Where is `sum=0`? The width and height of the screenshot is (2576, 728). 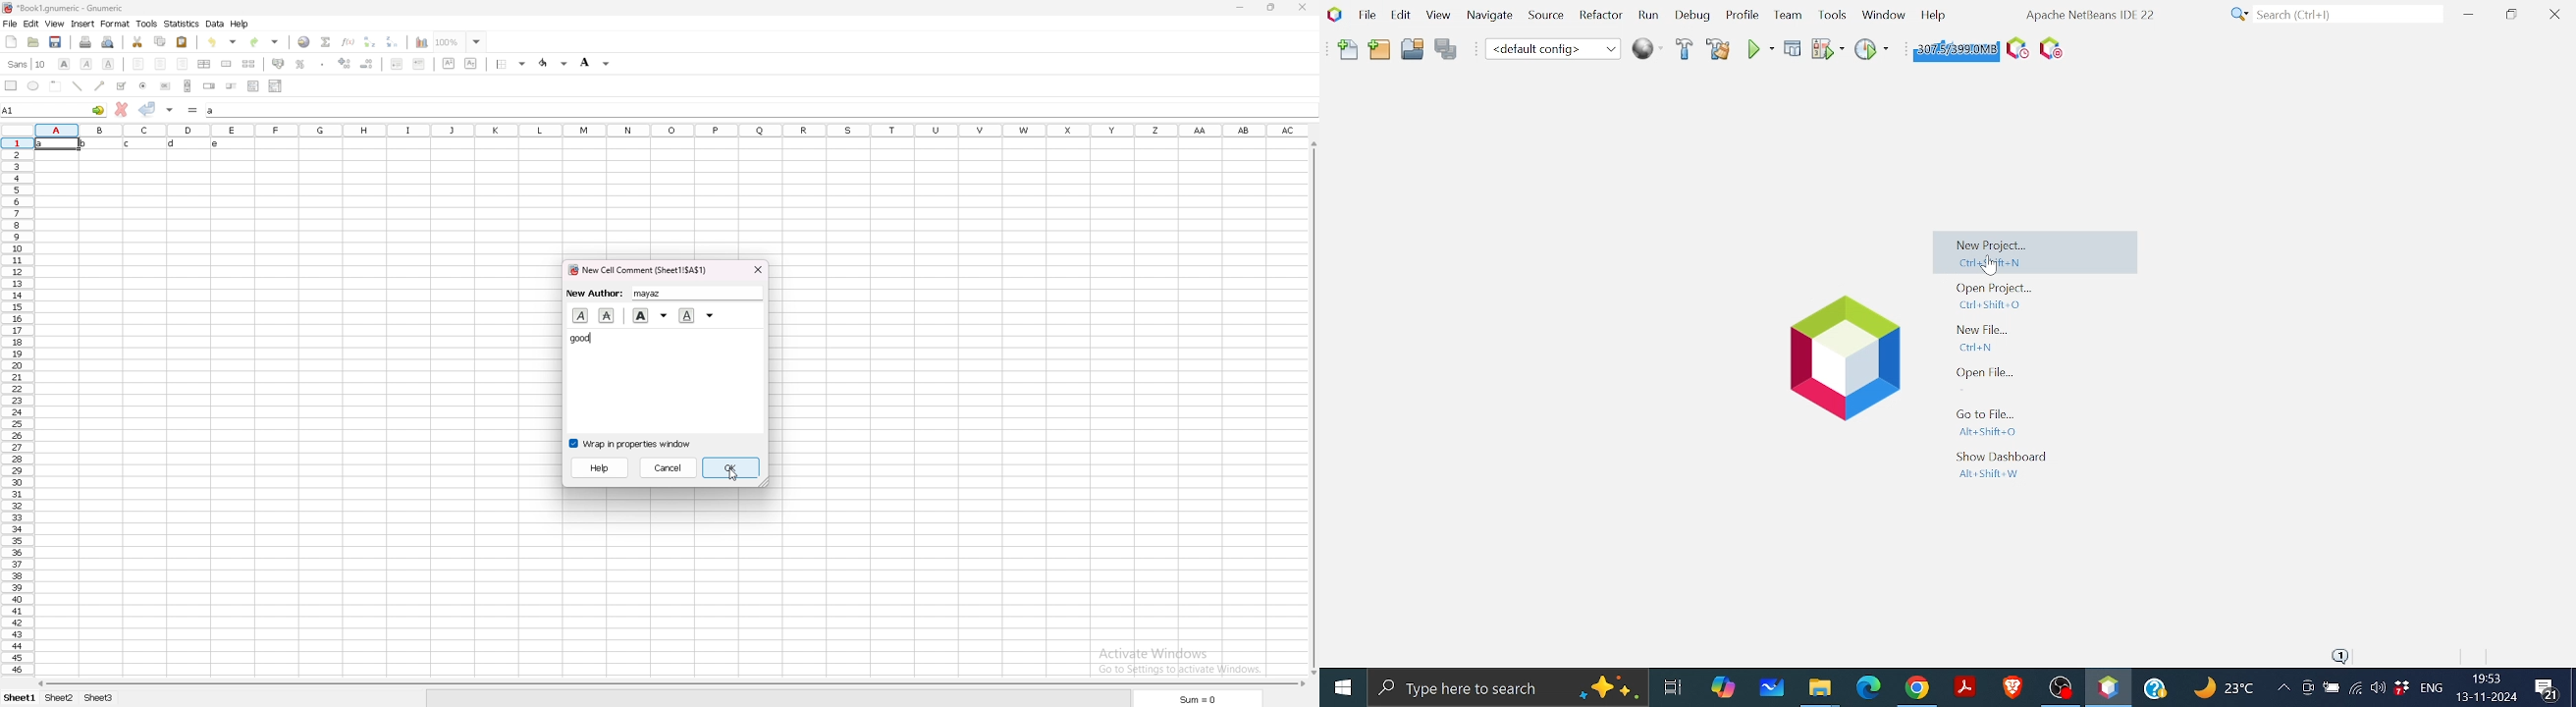 sum=0 is located at coordinates (1198, 700).